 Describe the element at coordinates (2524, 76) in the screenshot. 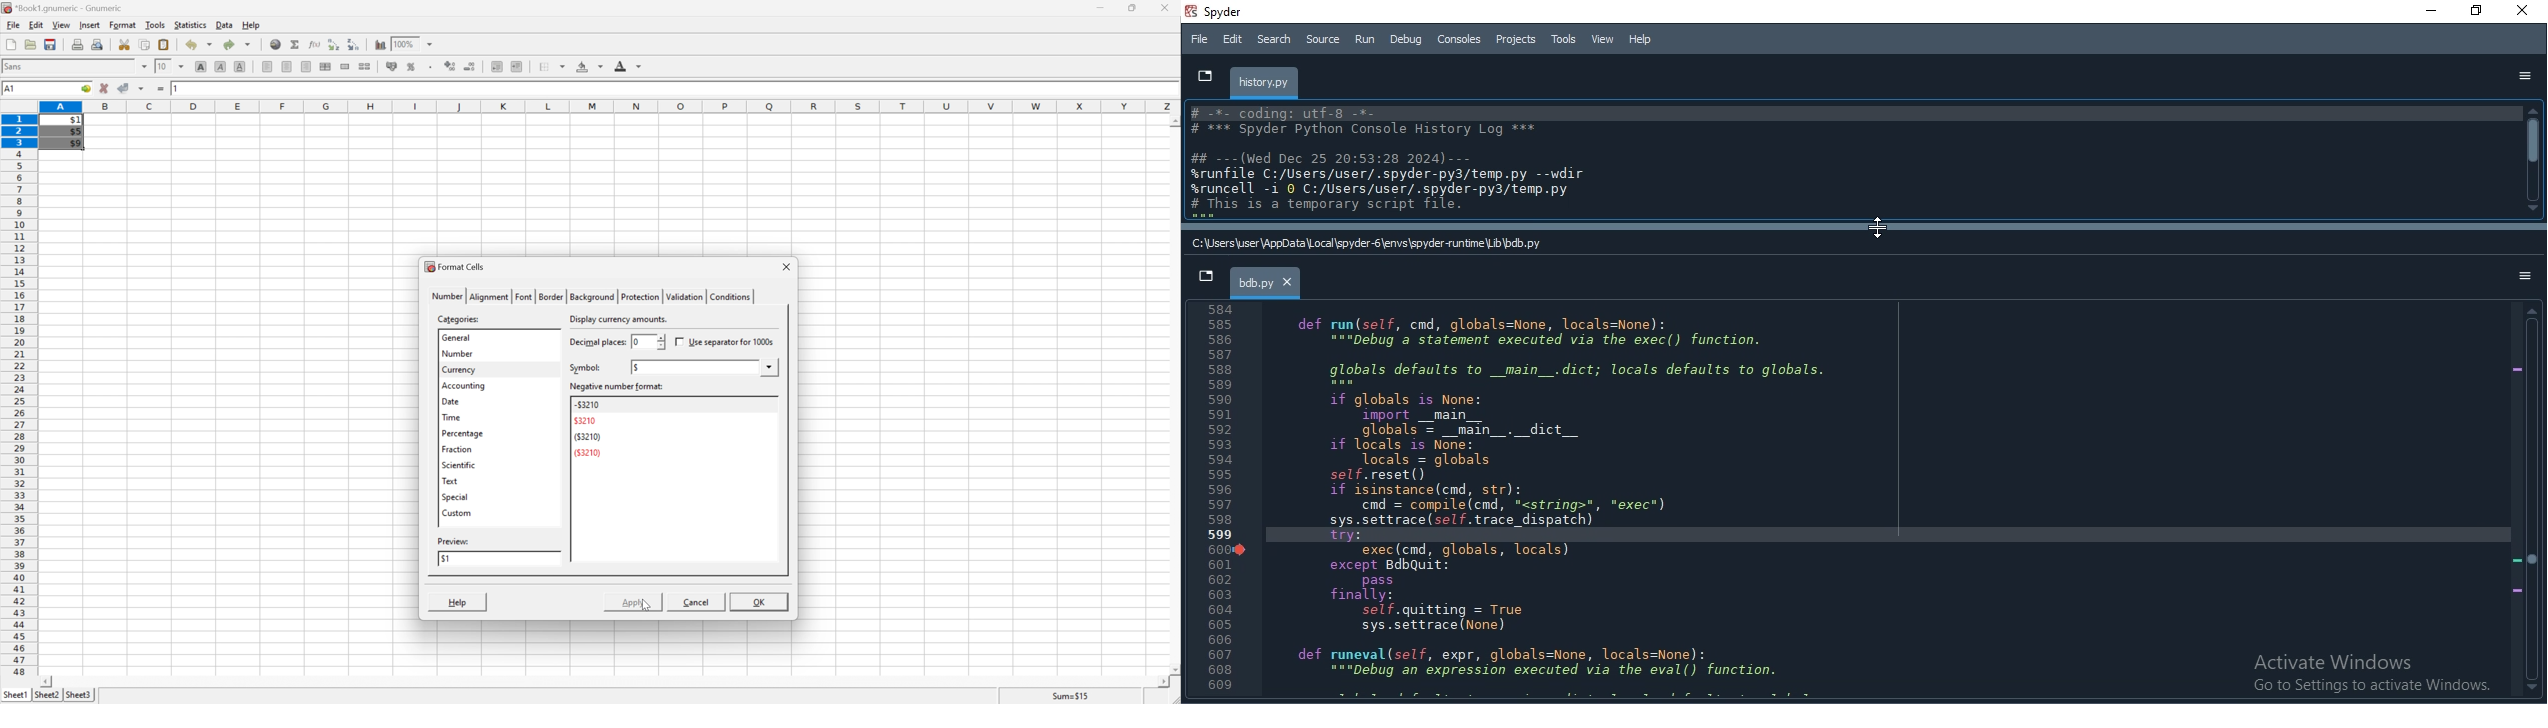

I see `options` at that location.